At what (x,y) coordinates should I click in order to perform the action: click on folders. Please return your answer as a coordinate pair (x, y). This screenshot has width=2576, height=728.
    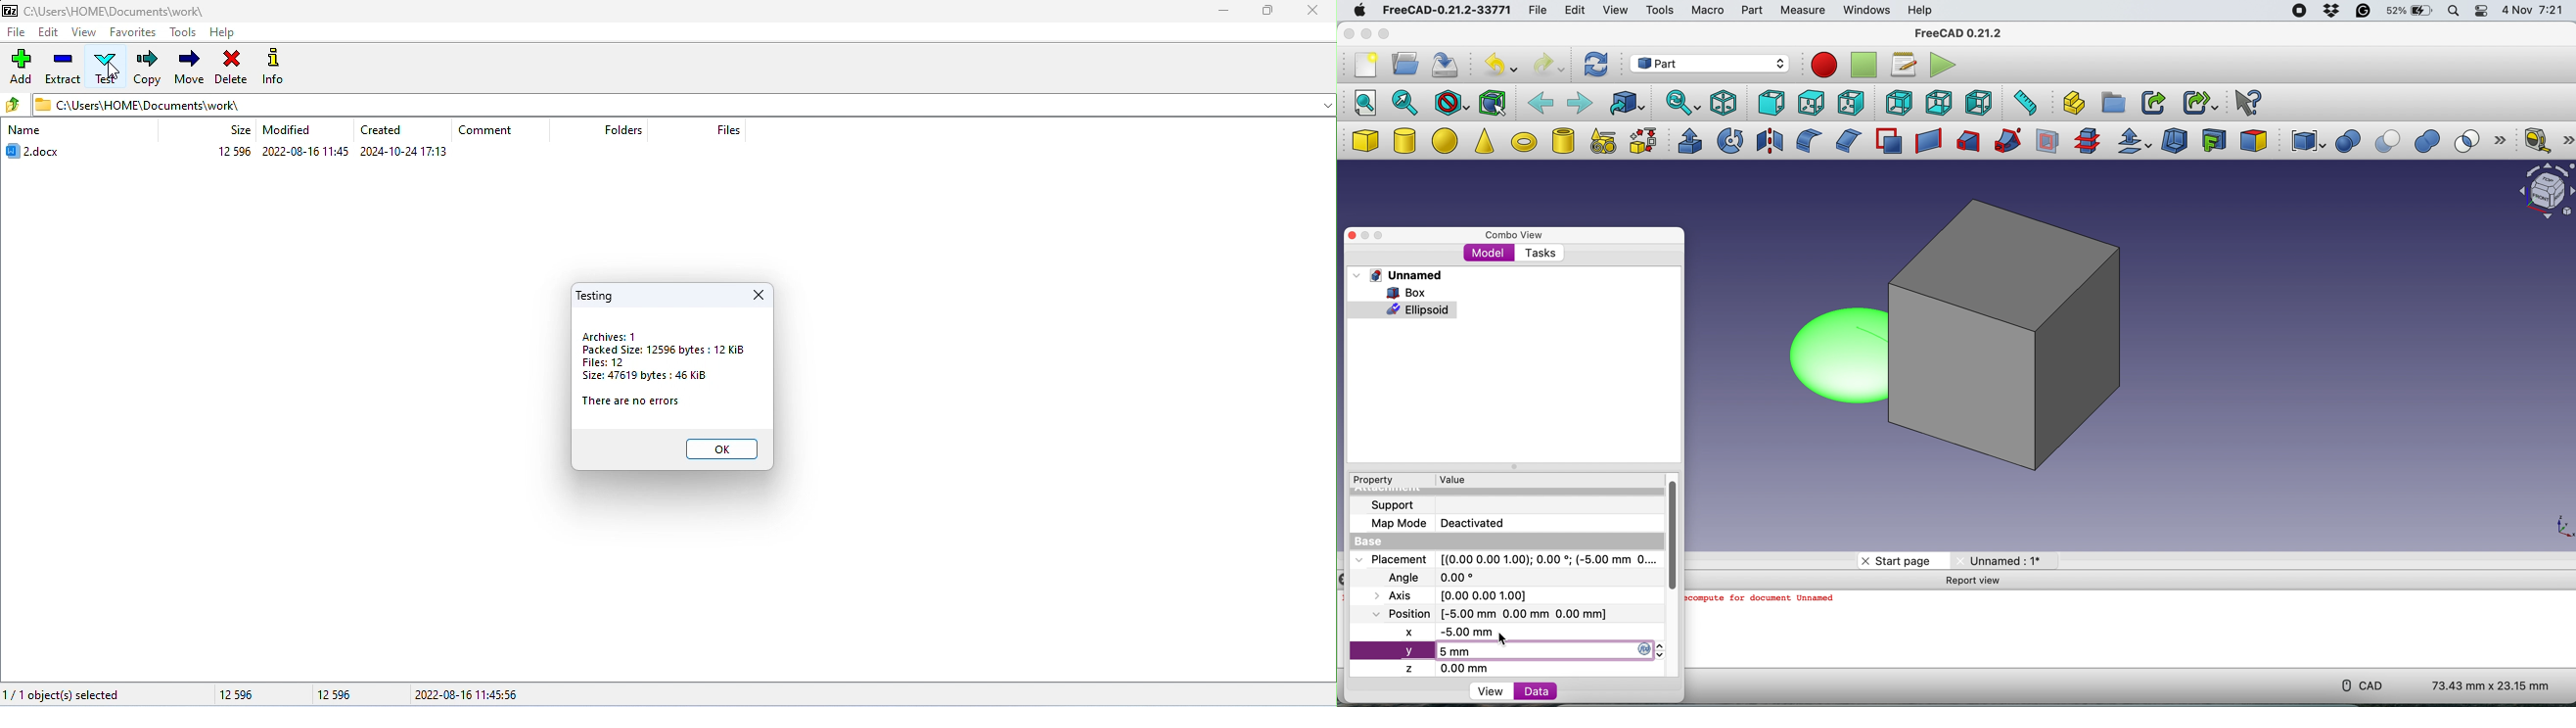
    Looking at the image, I should click on (624, 131).